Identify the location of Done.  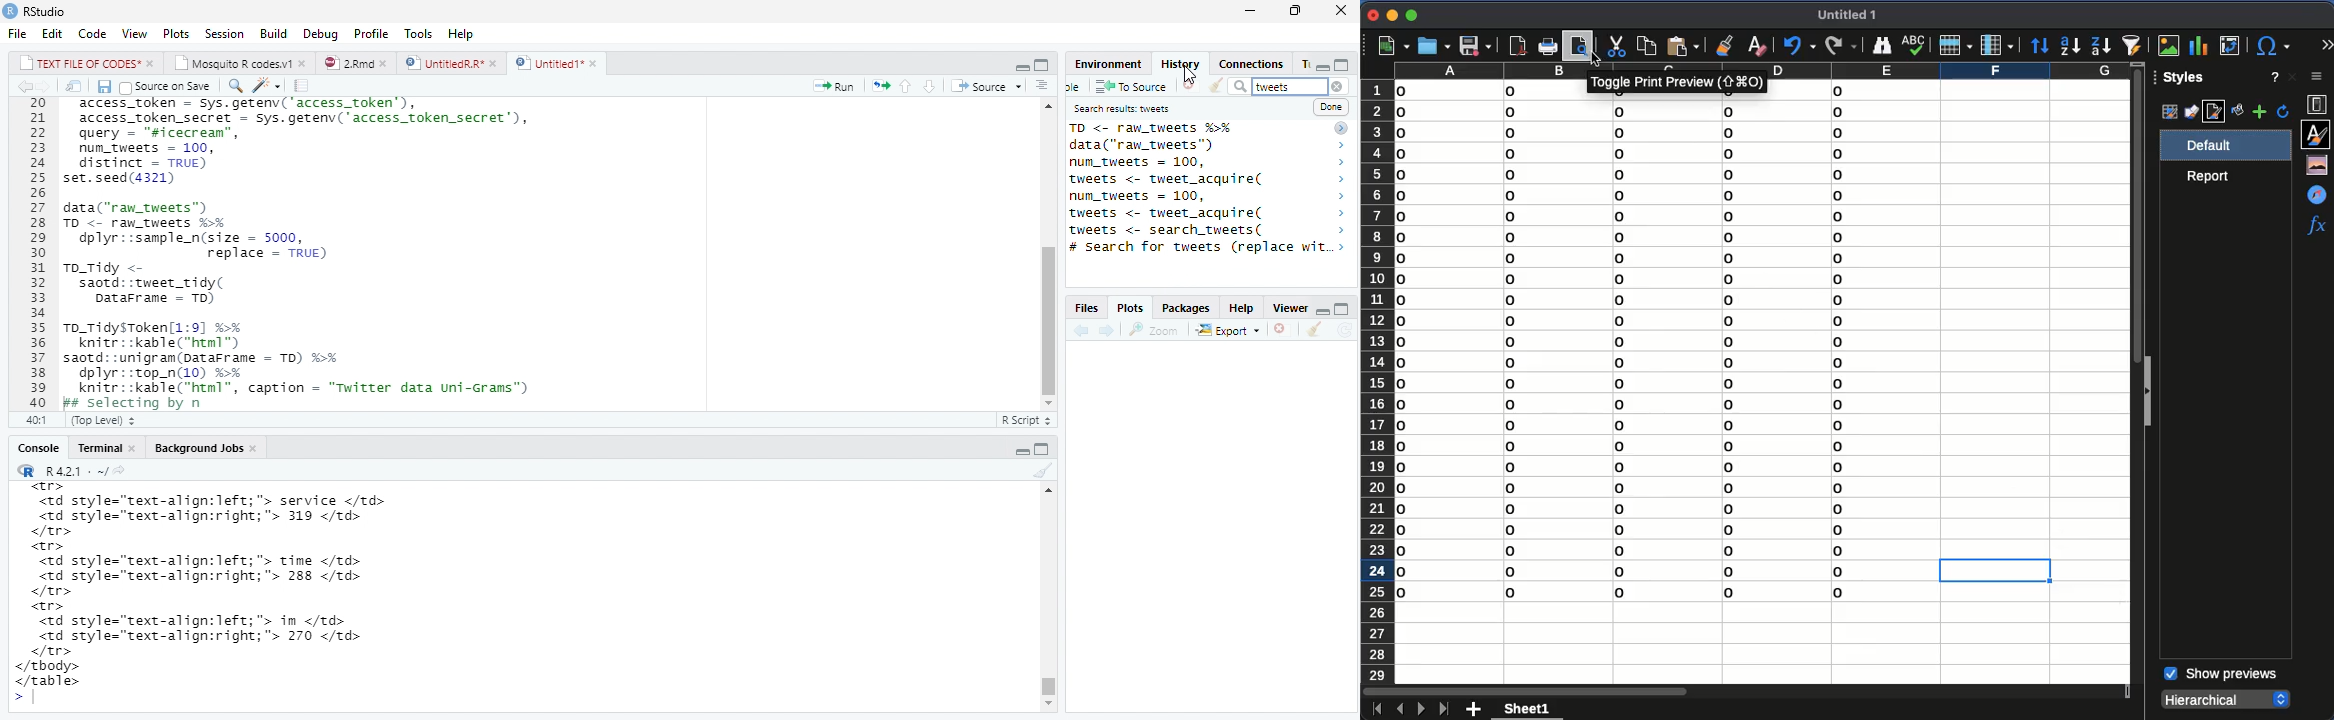
(1326, 105).